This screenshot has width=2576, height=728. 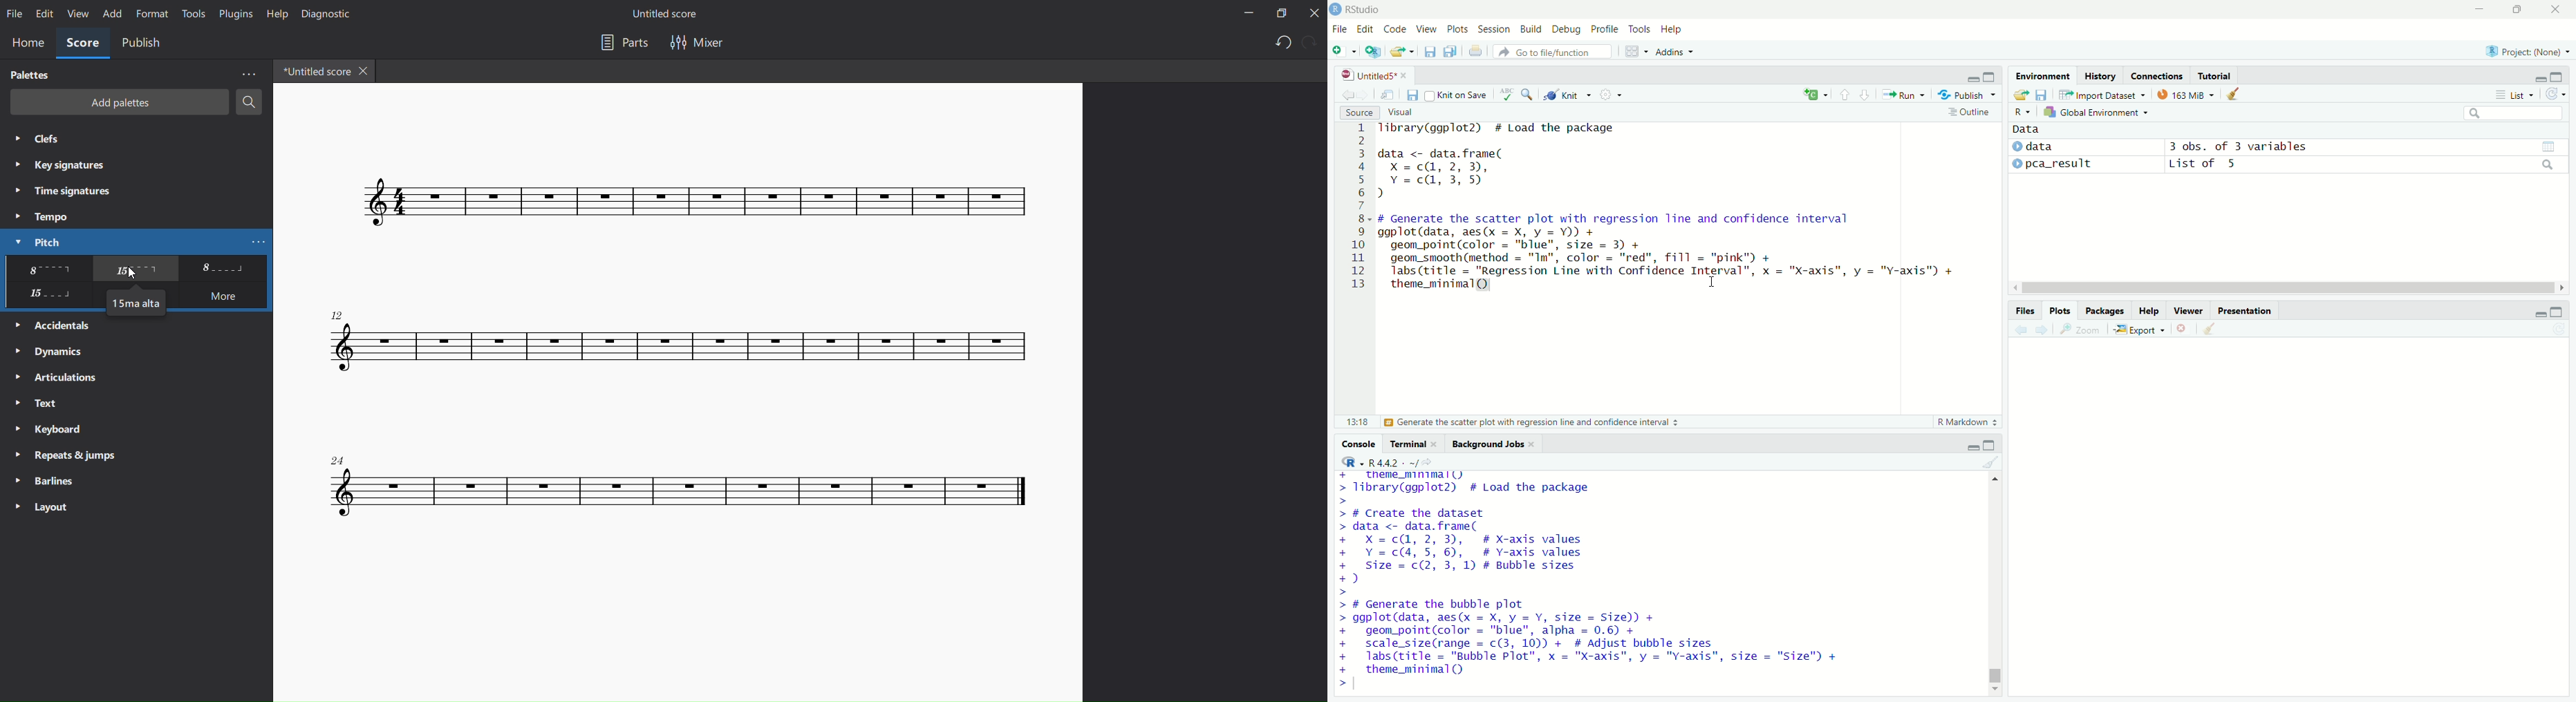 I want to click on R, so click(x=1350, y=462).